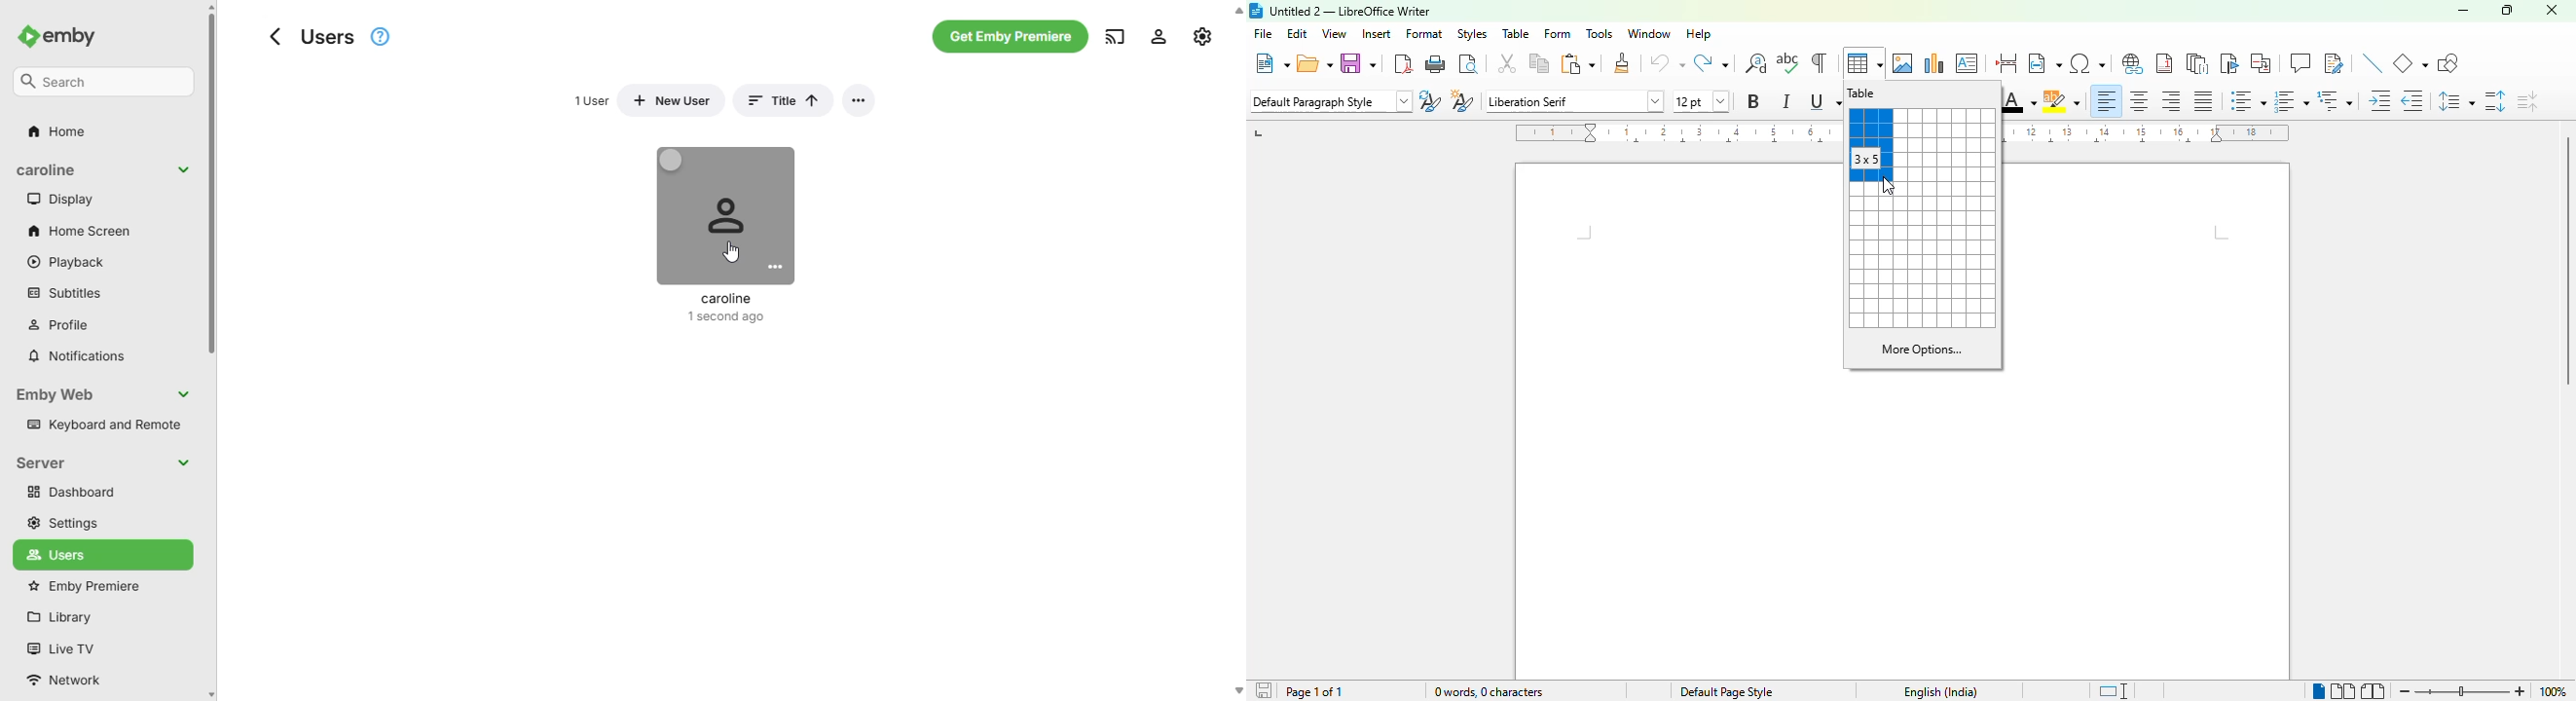 The image size is (2576, 728). Describe the element at coordinates (1377, 33) in the screenshot. I see `insert` at that location.